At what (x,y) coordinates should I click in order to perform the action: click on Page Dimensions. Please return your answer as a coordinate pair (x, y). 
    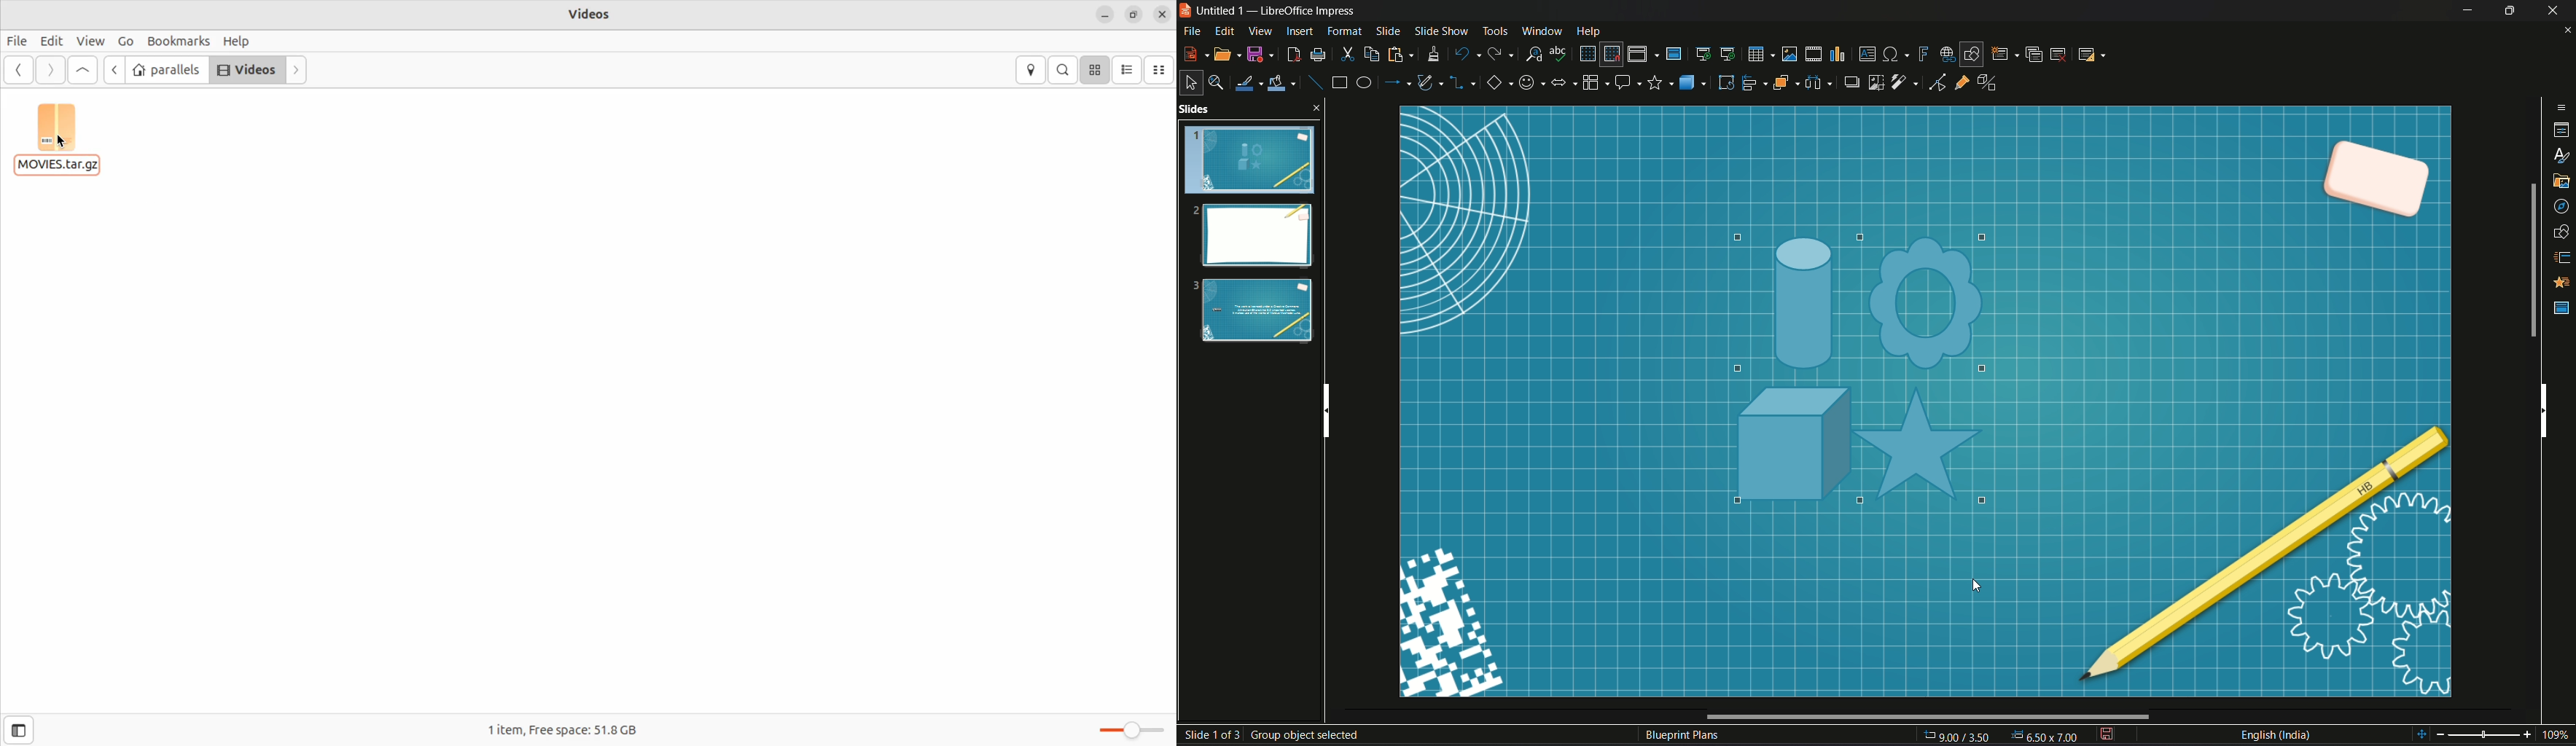
    Looking at the image, I should click on (2002, 737).